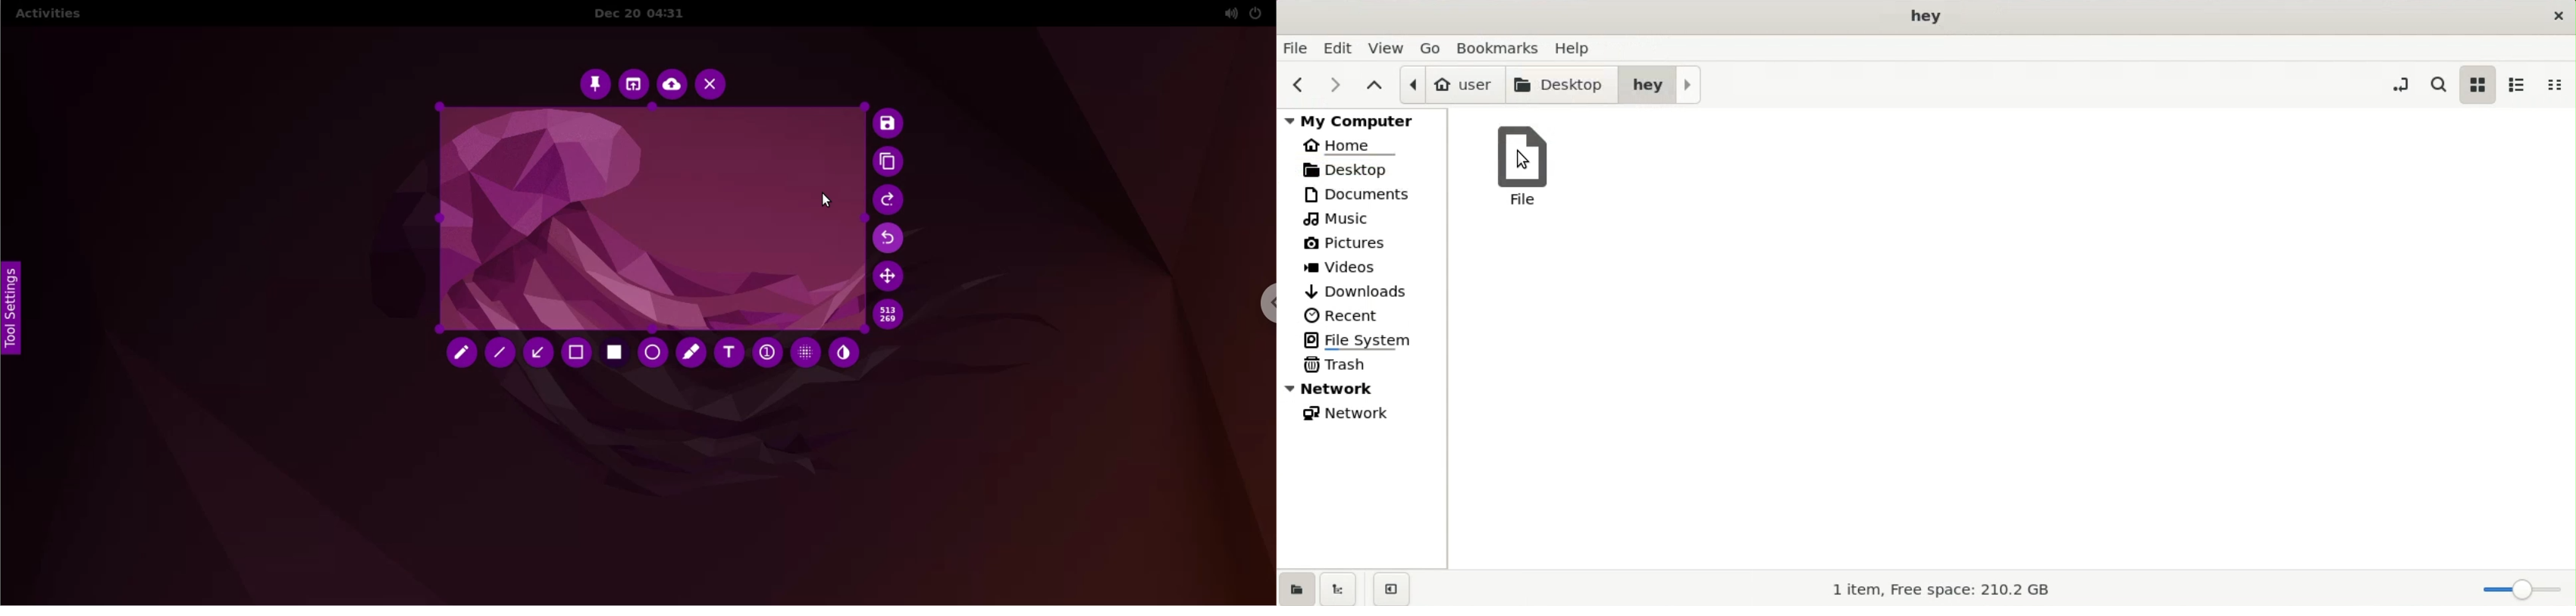 The image size is (2576, 616). Describe the element at coordinates (53, 13) in the screenshot. I see `activities` at that location.